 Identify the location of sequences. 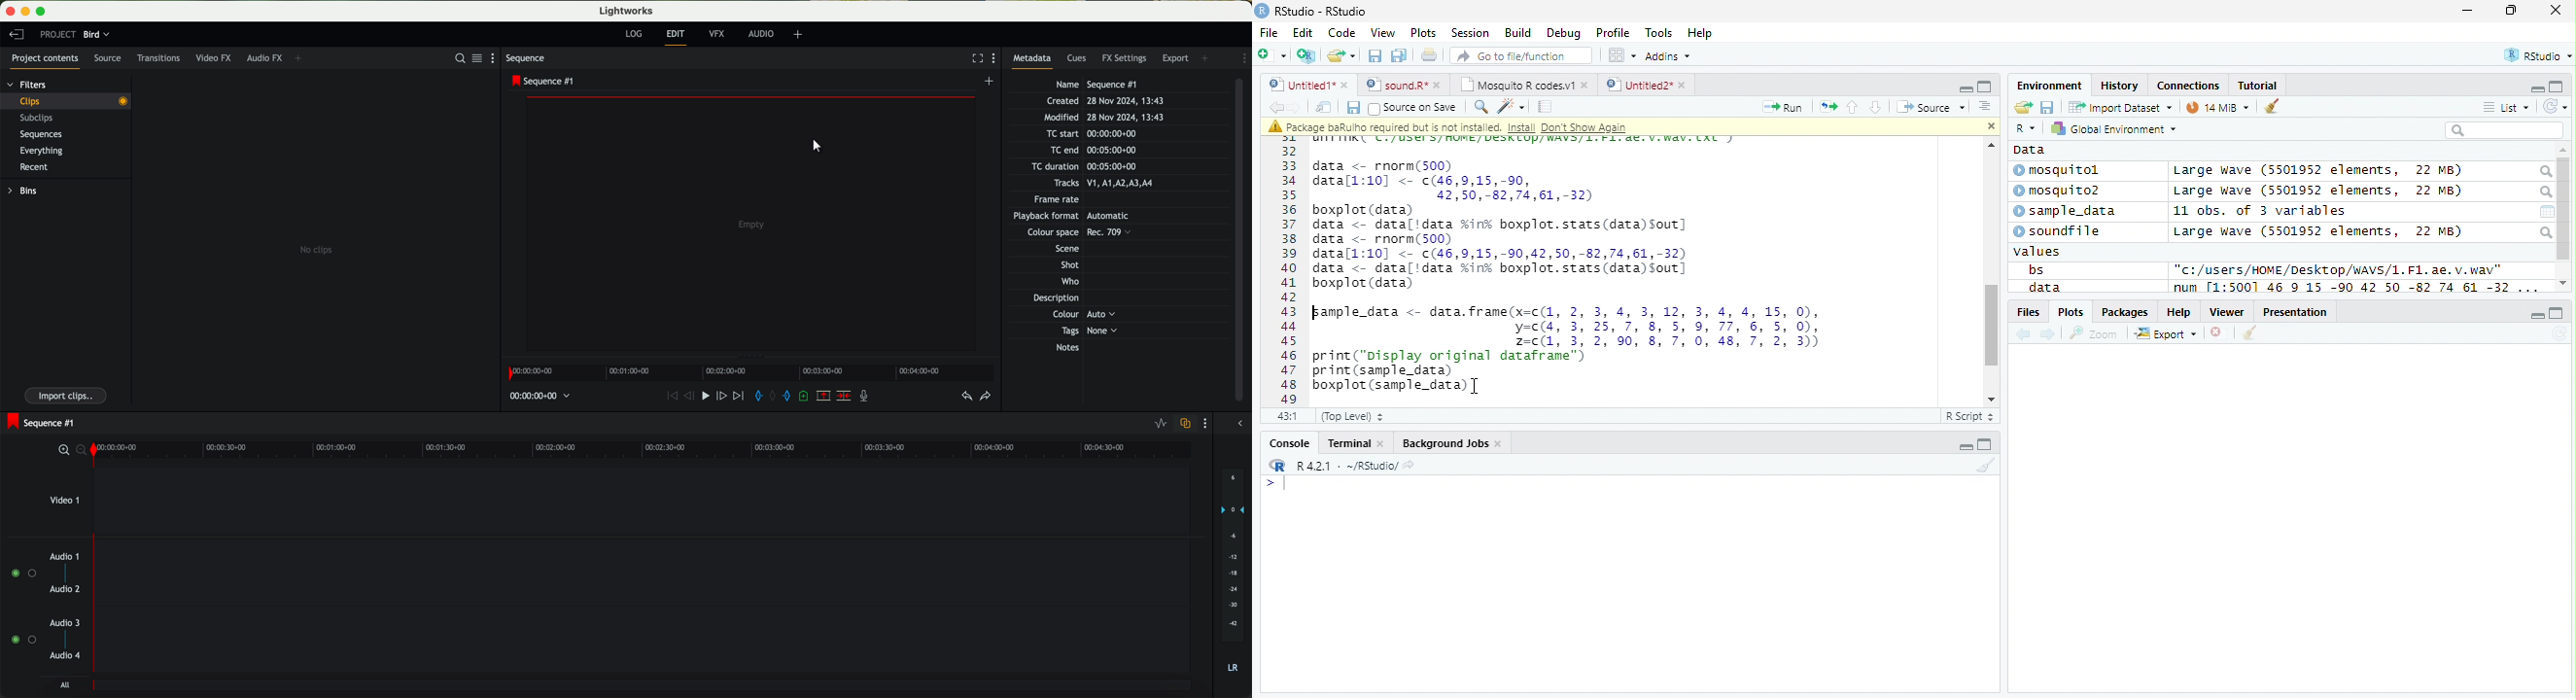
(44, 135).